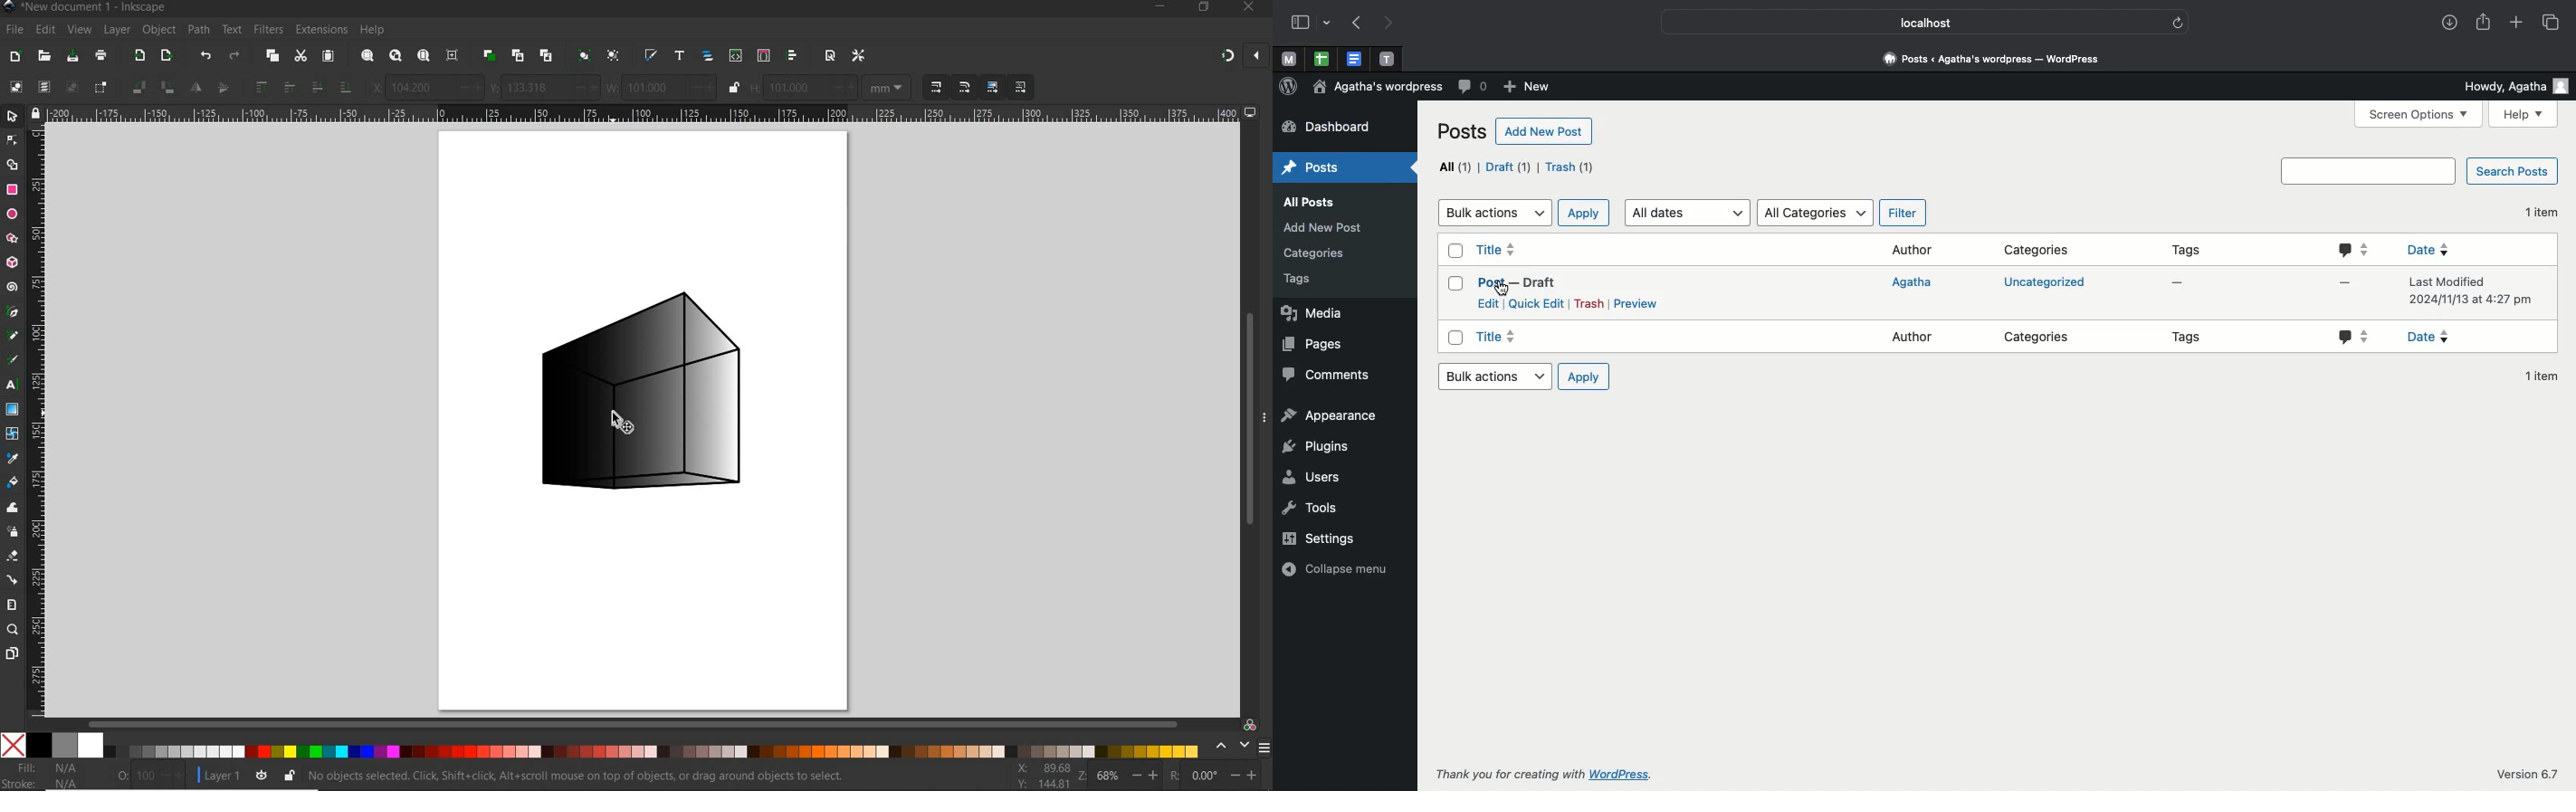 The height and width of the screenshot is (812, 2576). Describe the element at coordinates (289, 775) in the screenshot. I see `LOCK OR UNLOCK CURRENT LAYER` at that location.